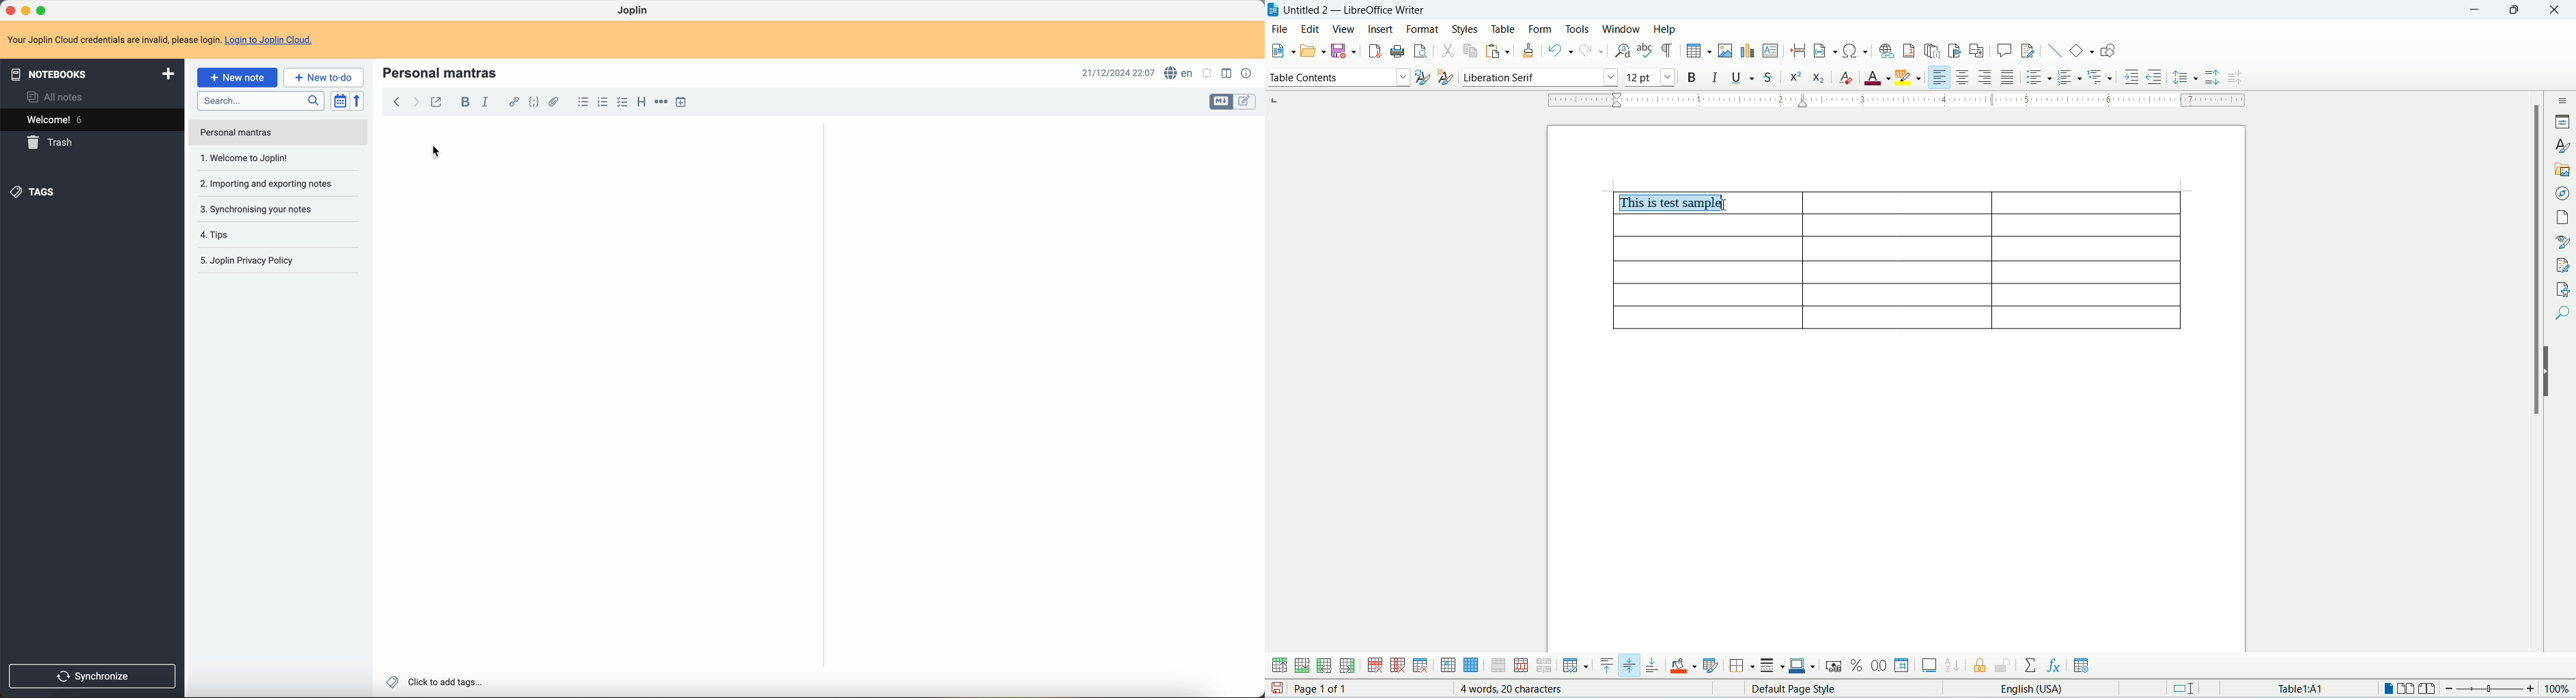  Describe the element at coordinates (1507, 29) in the screenshot. I see `table` at that location.